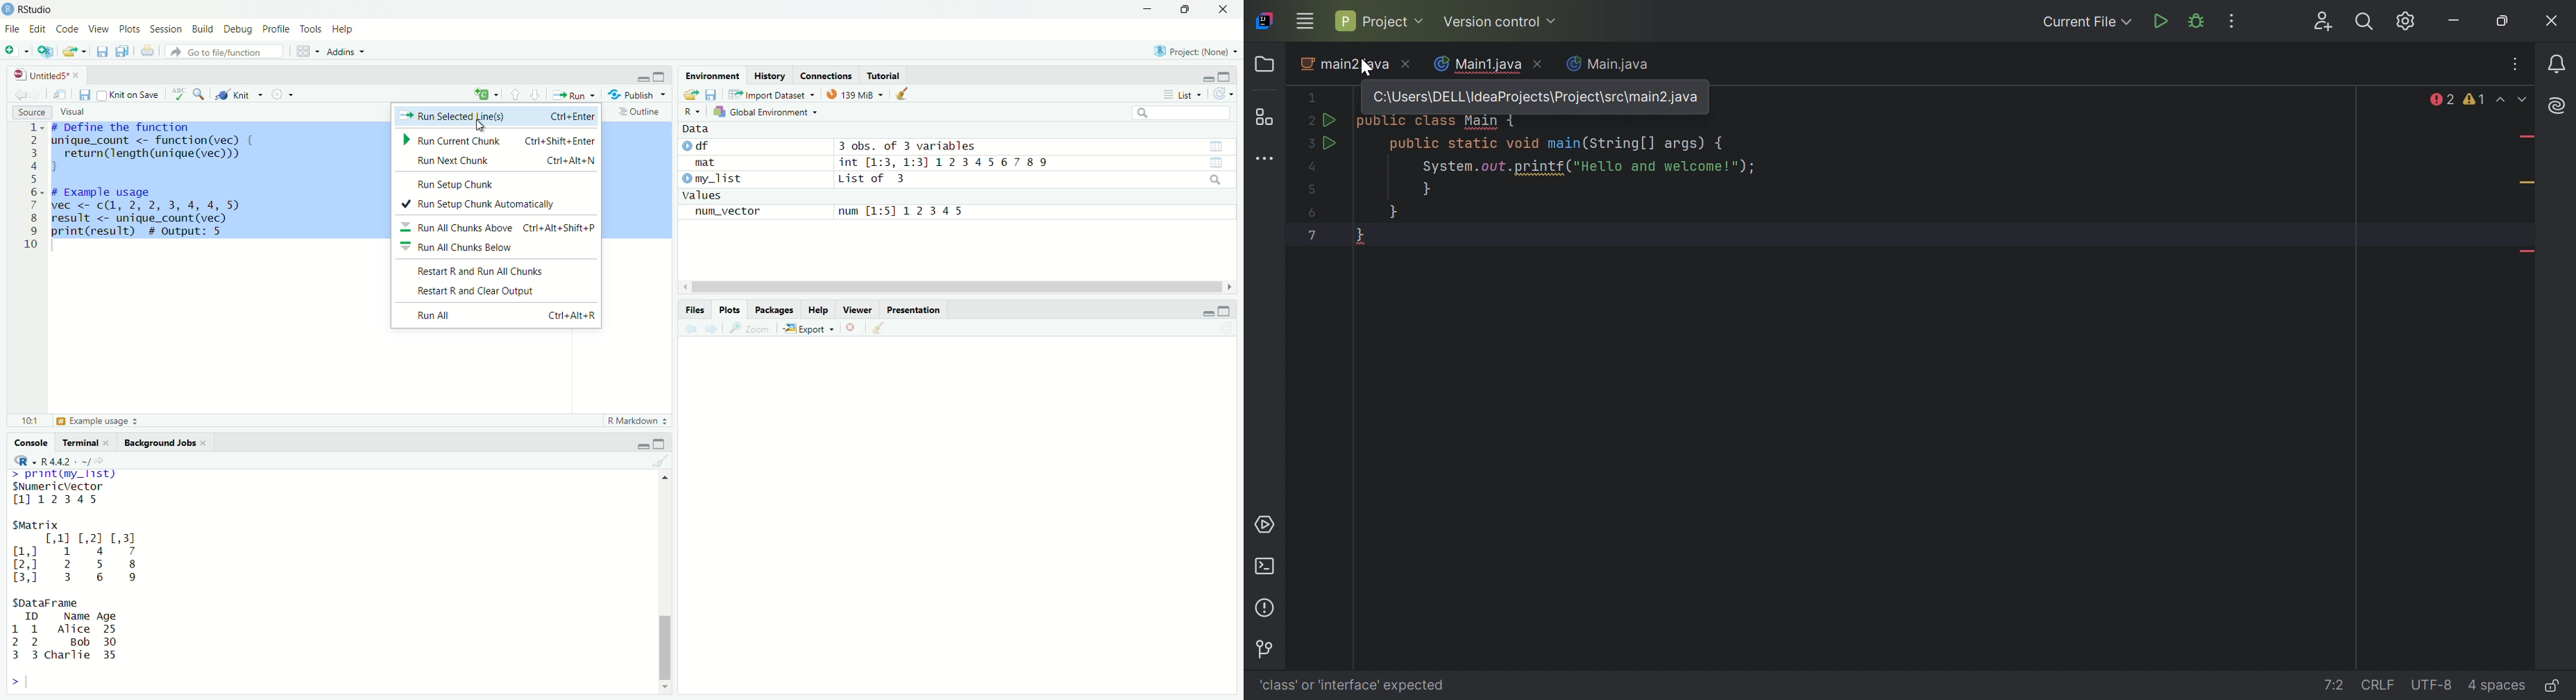 This screenshot has height=700, width=2576. What do you see at coordinates (68, 461) in the screenshot?
I see `R 4.4.2 . ~/` at bounding box center [68, 461].